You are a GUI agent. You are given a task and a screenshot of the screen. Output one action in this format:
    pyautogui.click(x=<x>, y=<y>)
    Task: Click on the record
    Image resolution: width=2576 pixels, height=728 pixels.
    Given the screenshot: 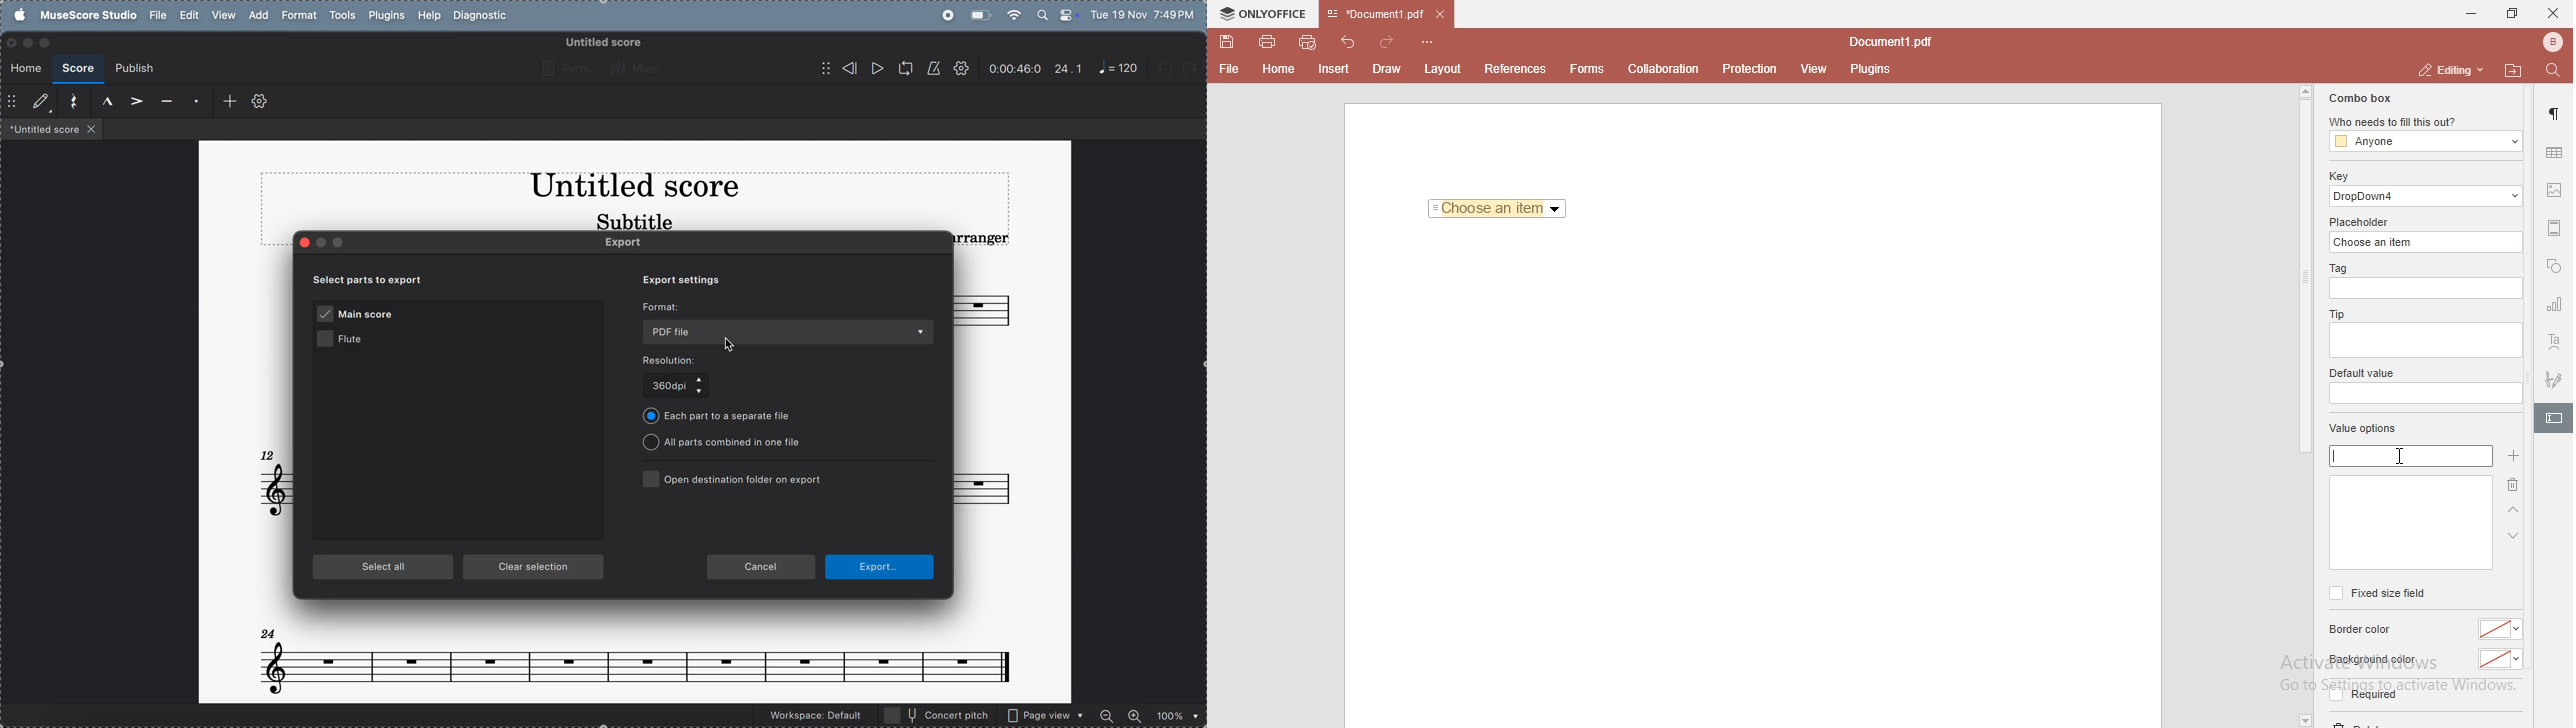 What is the action you would take?
    pyautogui.click(x=945, y=15)
    